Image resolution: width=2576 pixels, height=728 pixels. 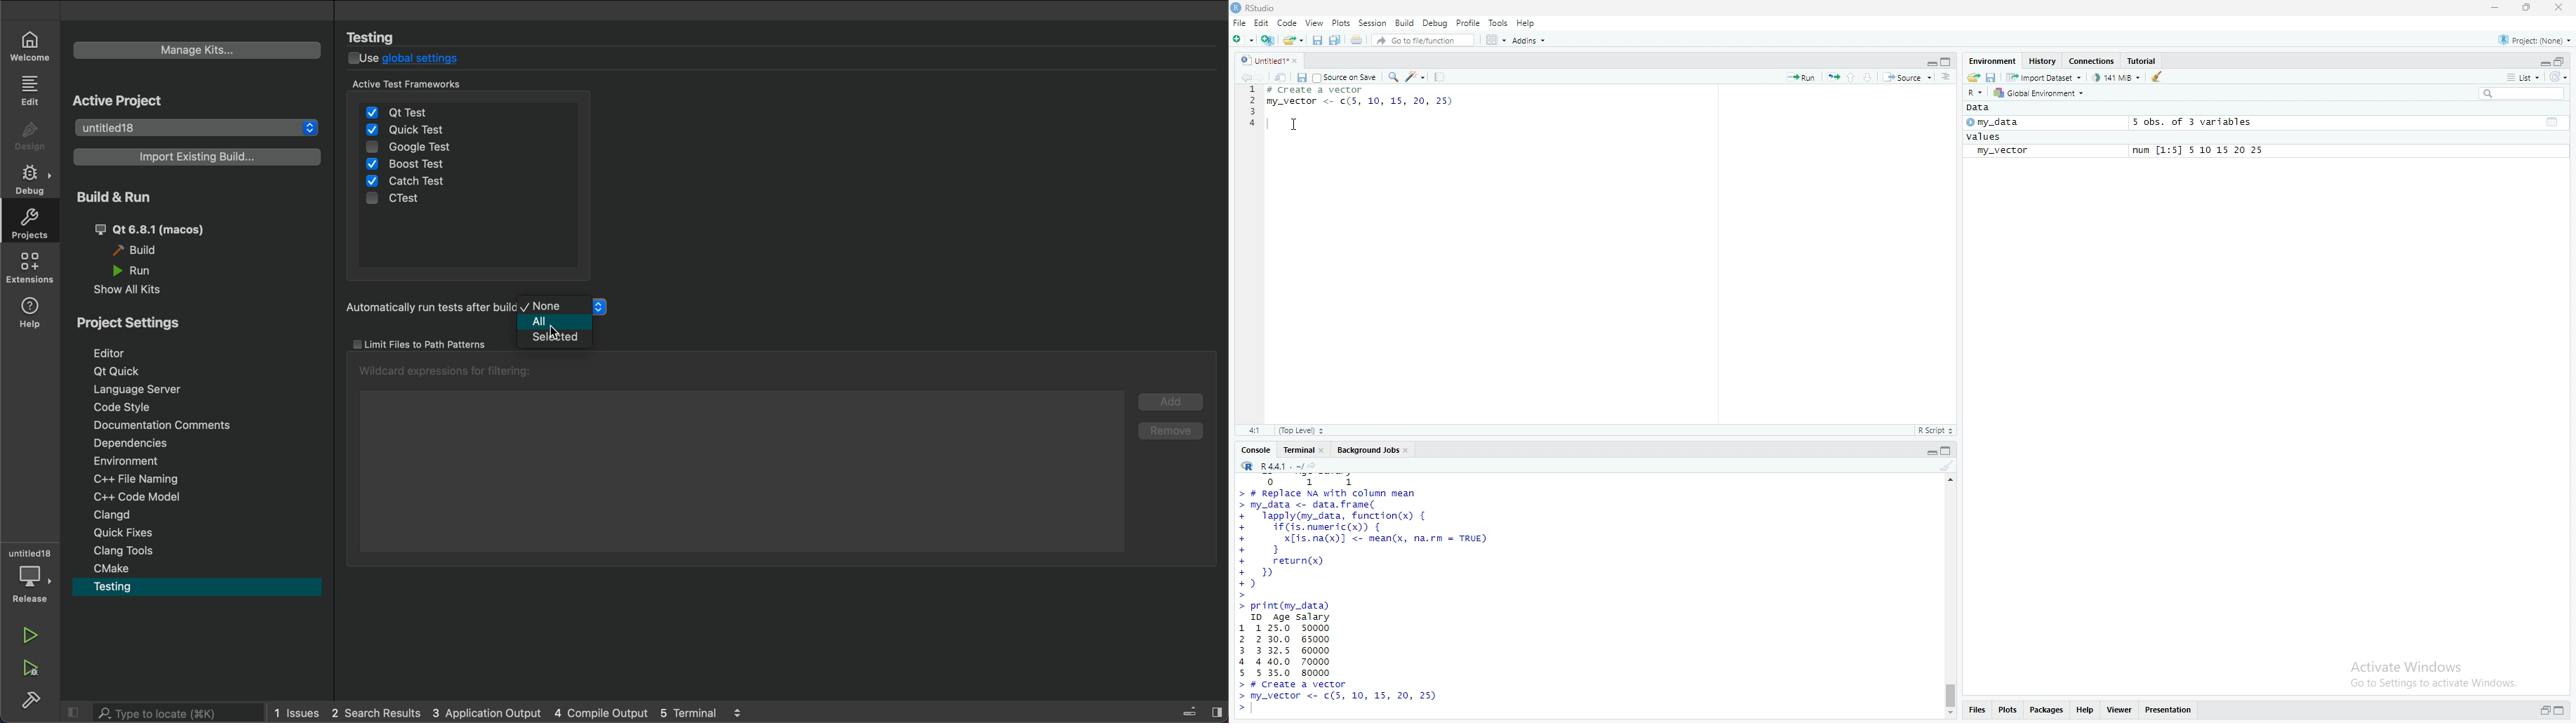 What do you see at coordinates (2121, 708) in the screenshot?
I see `viewer` at bounding box center [2121, 708].